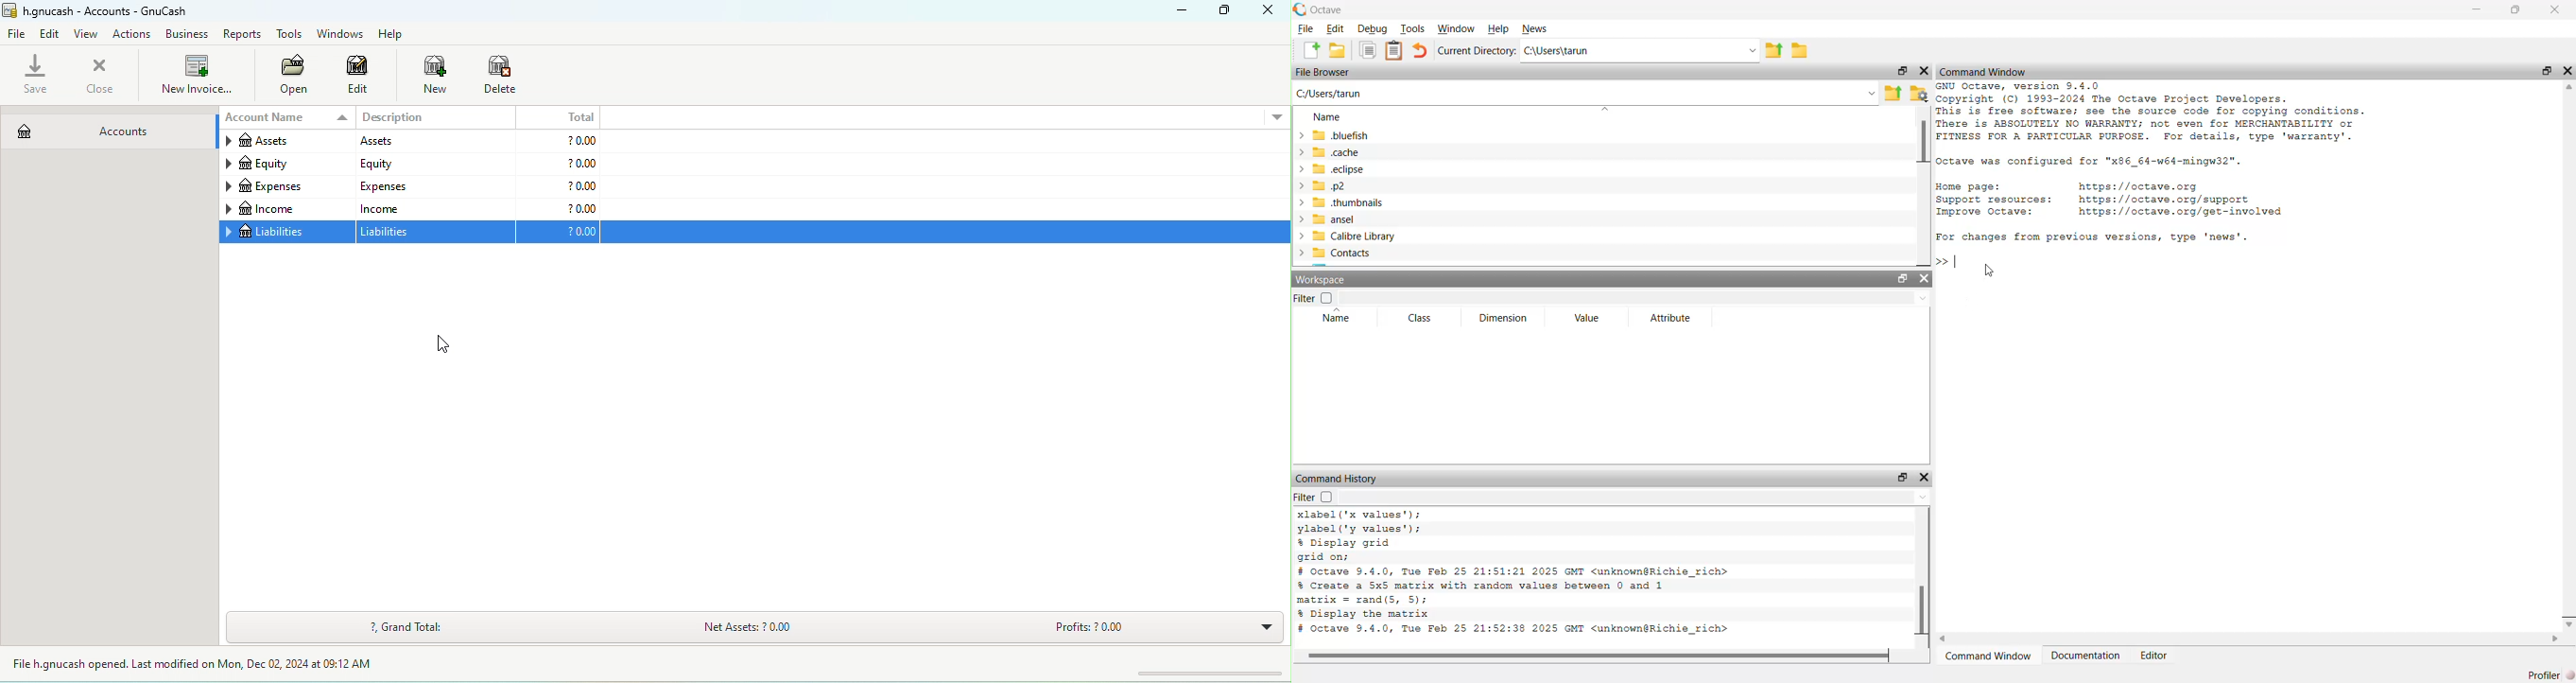  What do you see at coordinates (290, 36) in the screenshot?
I see `tools` at bounding box center [290, 36].